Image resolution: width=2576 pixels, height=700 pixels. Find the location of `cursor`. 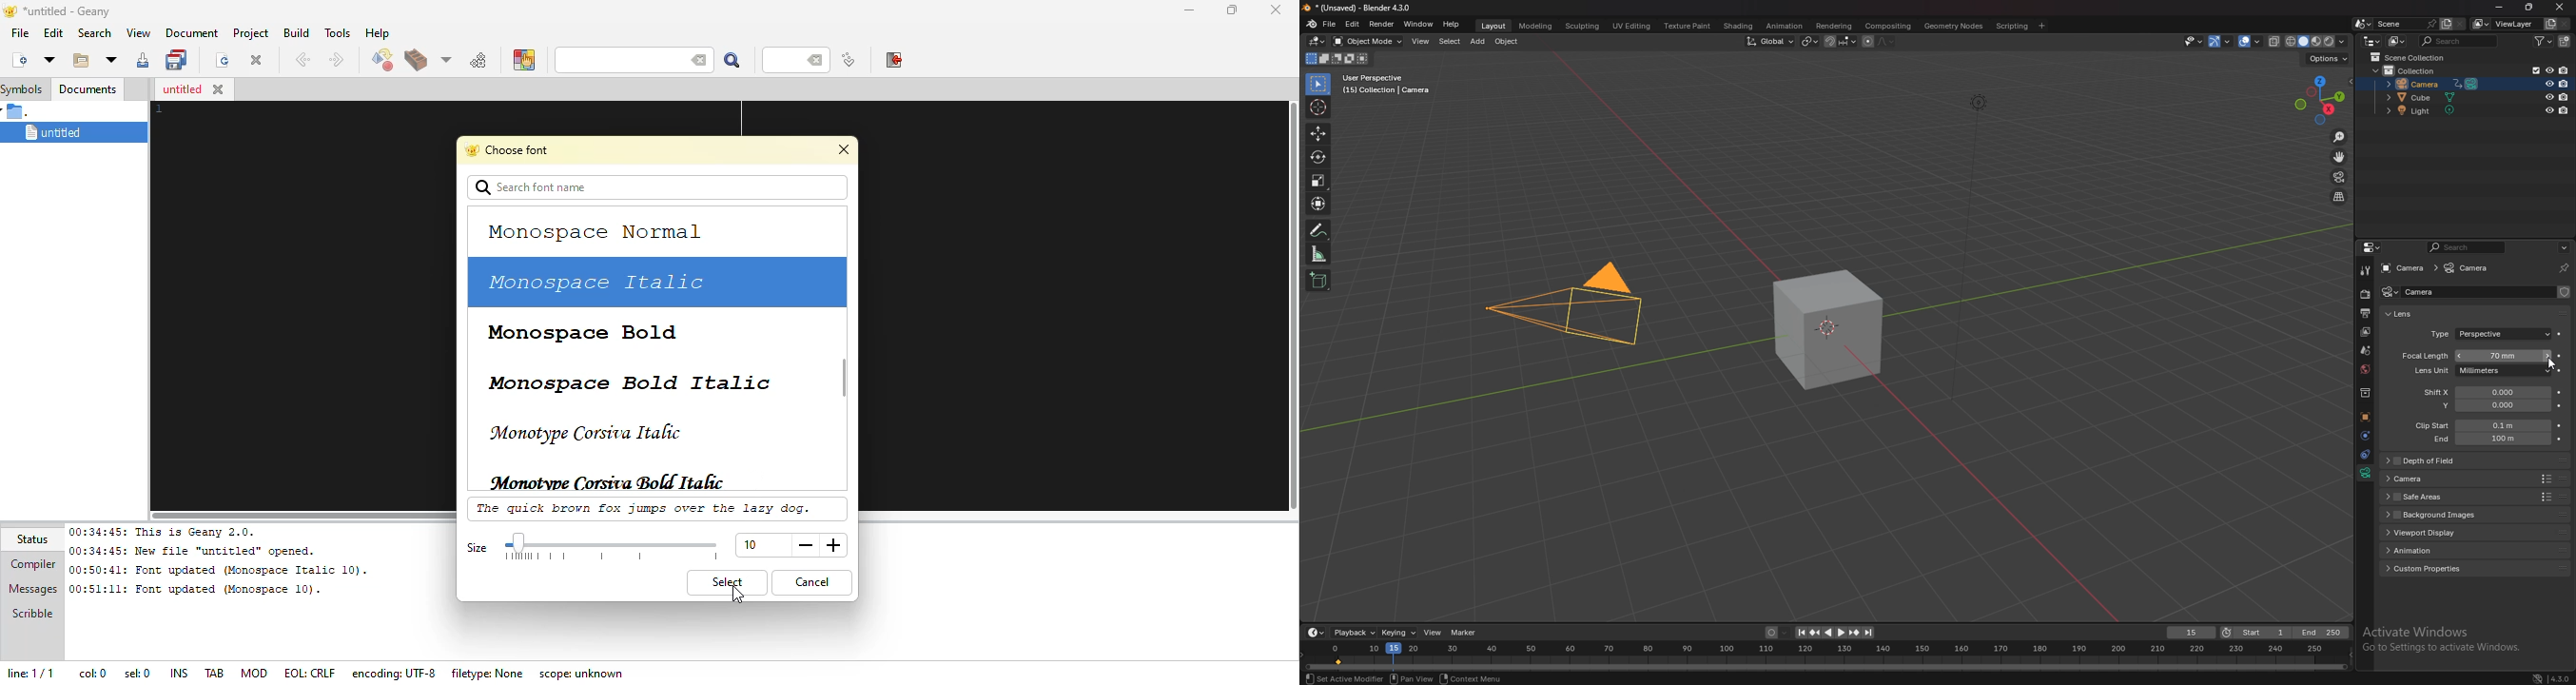

cursor is located at coordinates (1320, 106).